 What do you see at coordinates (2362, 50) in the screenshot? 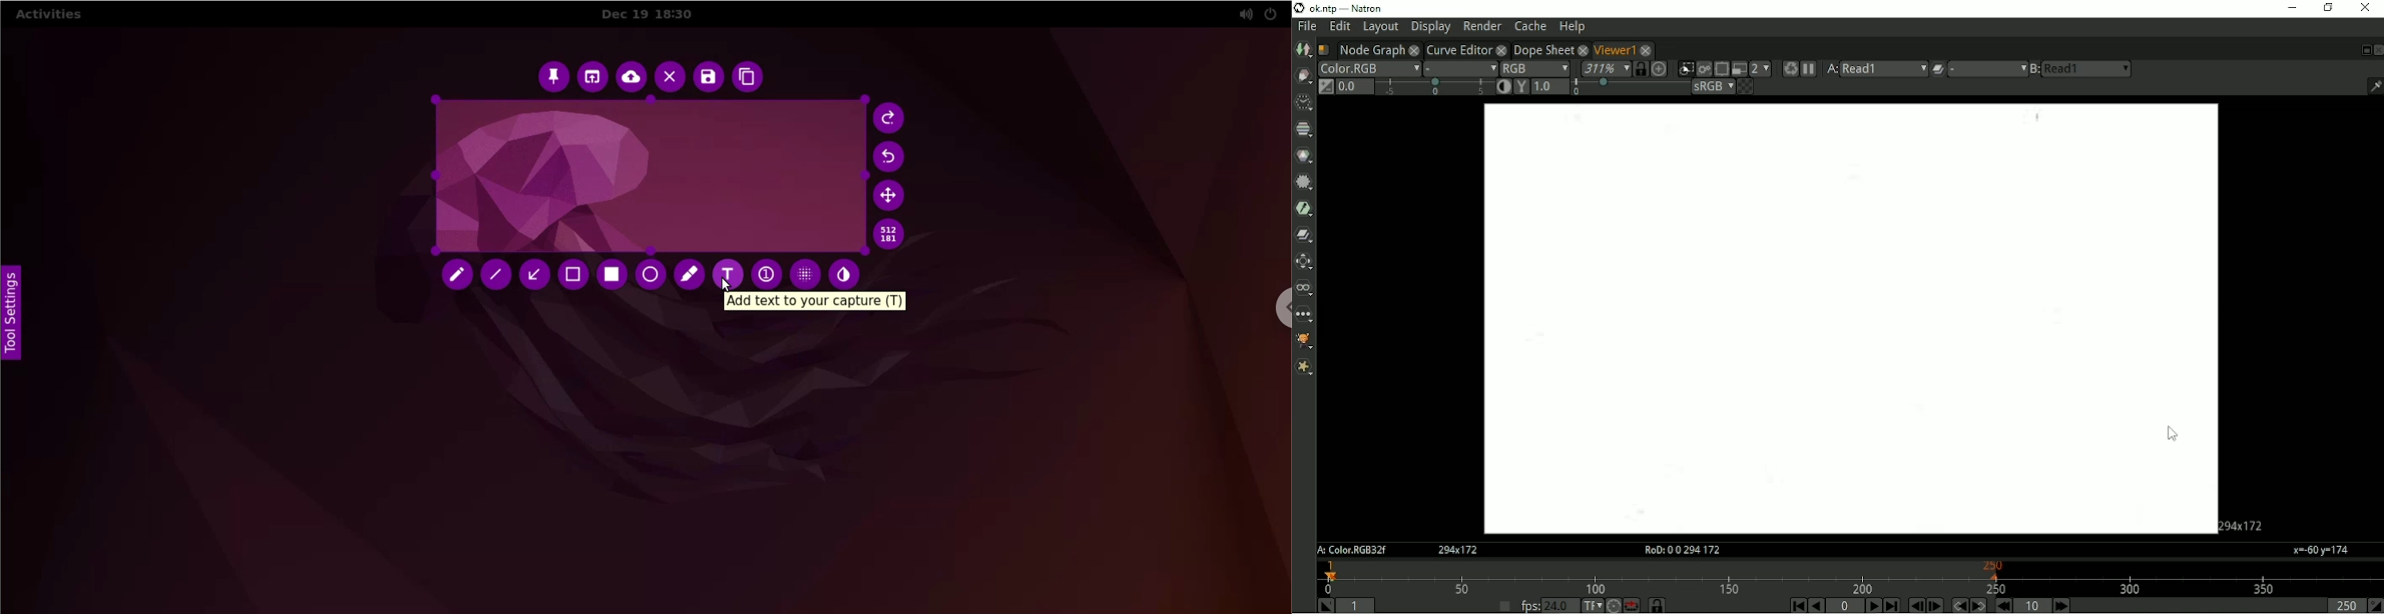
I see `Float pane` at bounding box center [2362, 50].